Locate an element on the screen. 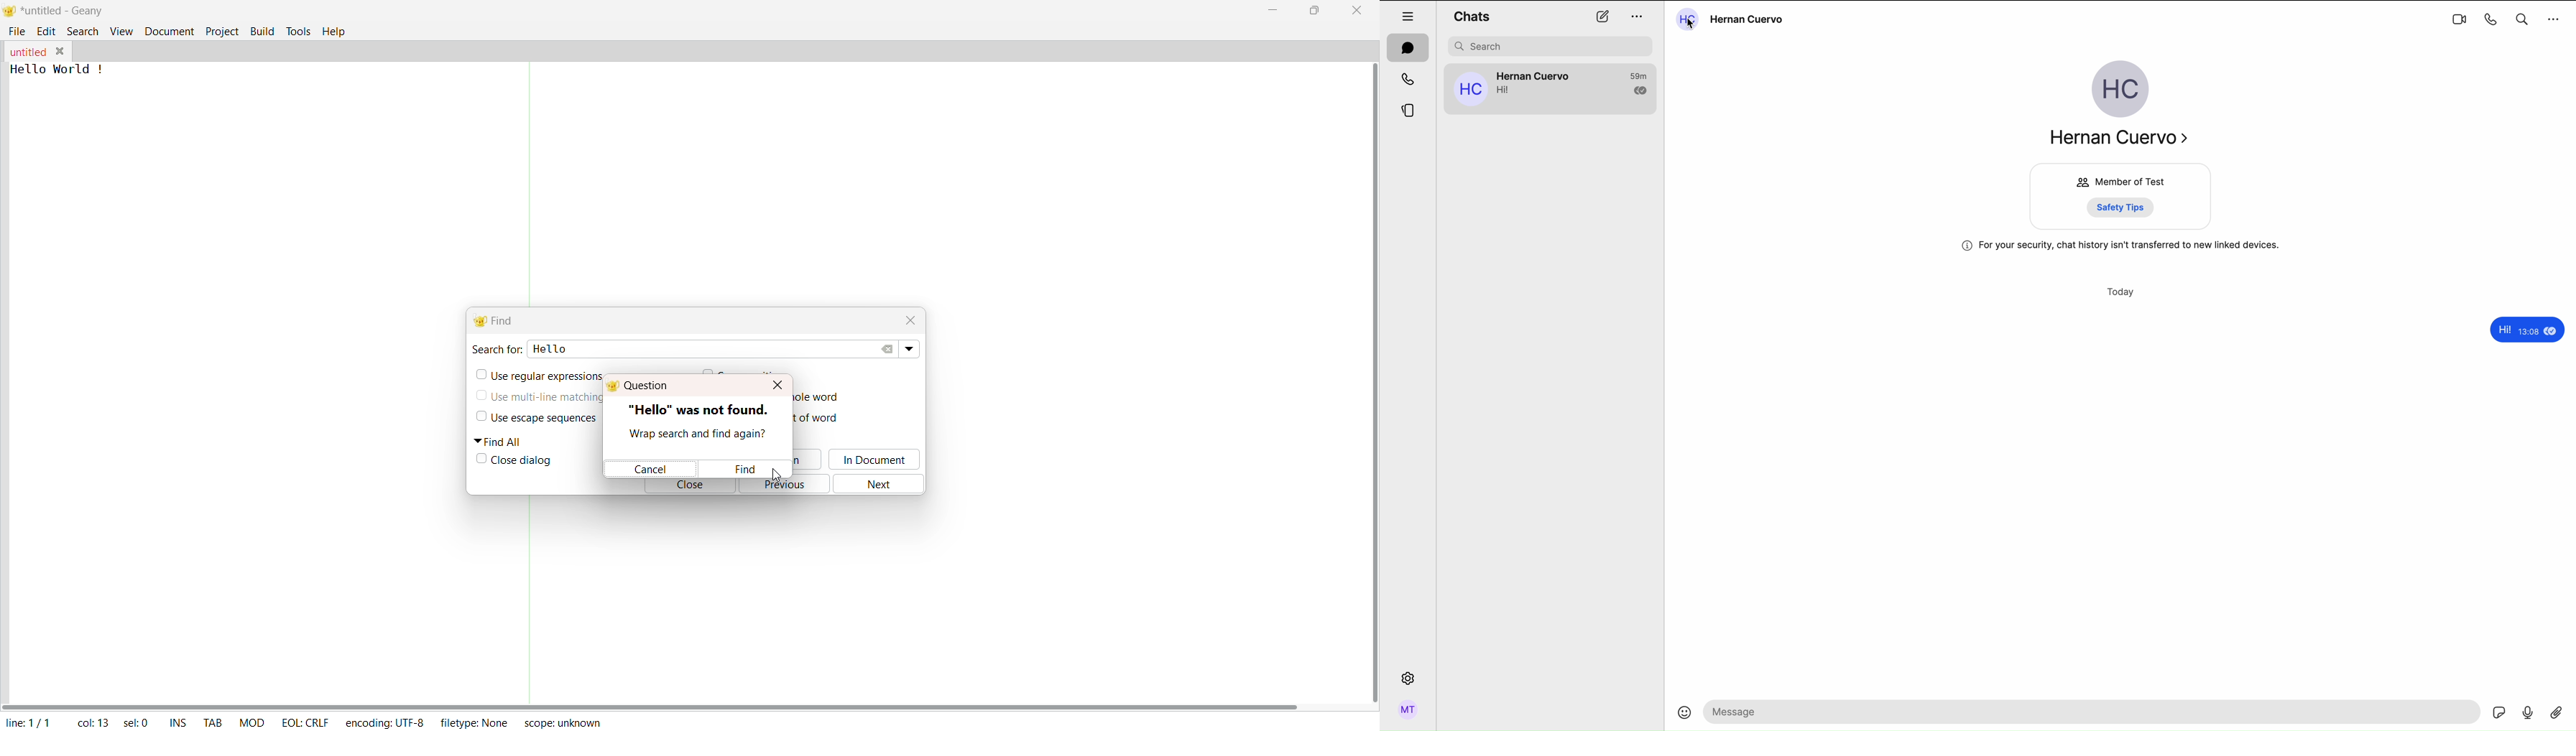 This screenshot has height=756, width=2576. Maximize is located at coordinates (1314, 11).